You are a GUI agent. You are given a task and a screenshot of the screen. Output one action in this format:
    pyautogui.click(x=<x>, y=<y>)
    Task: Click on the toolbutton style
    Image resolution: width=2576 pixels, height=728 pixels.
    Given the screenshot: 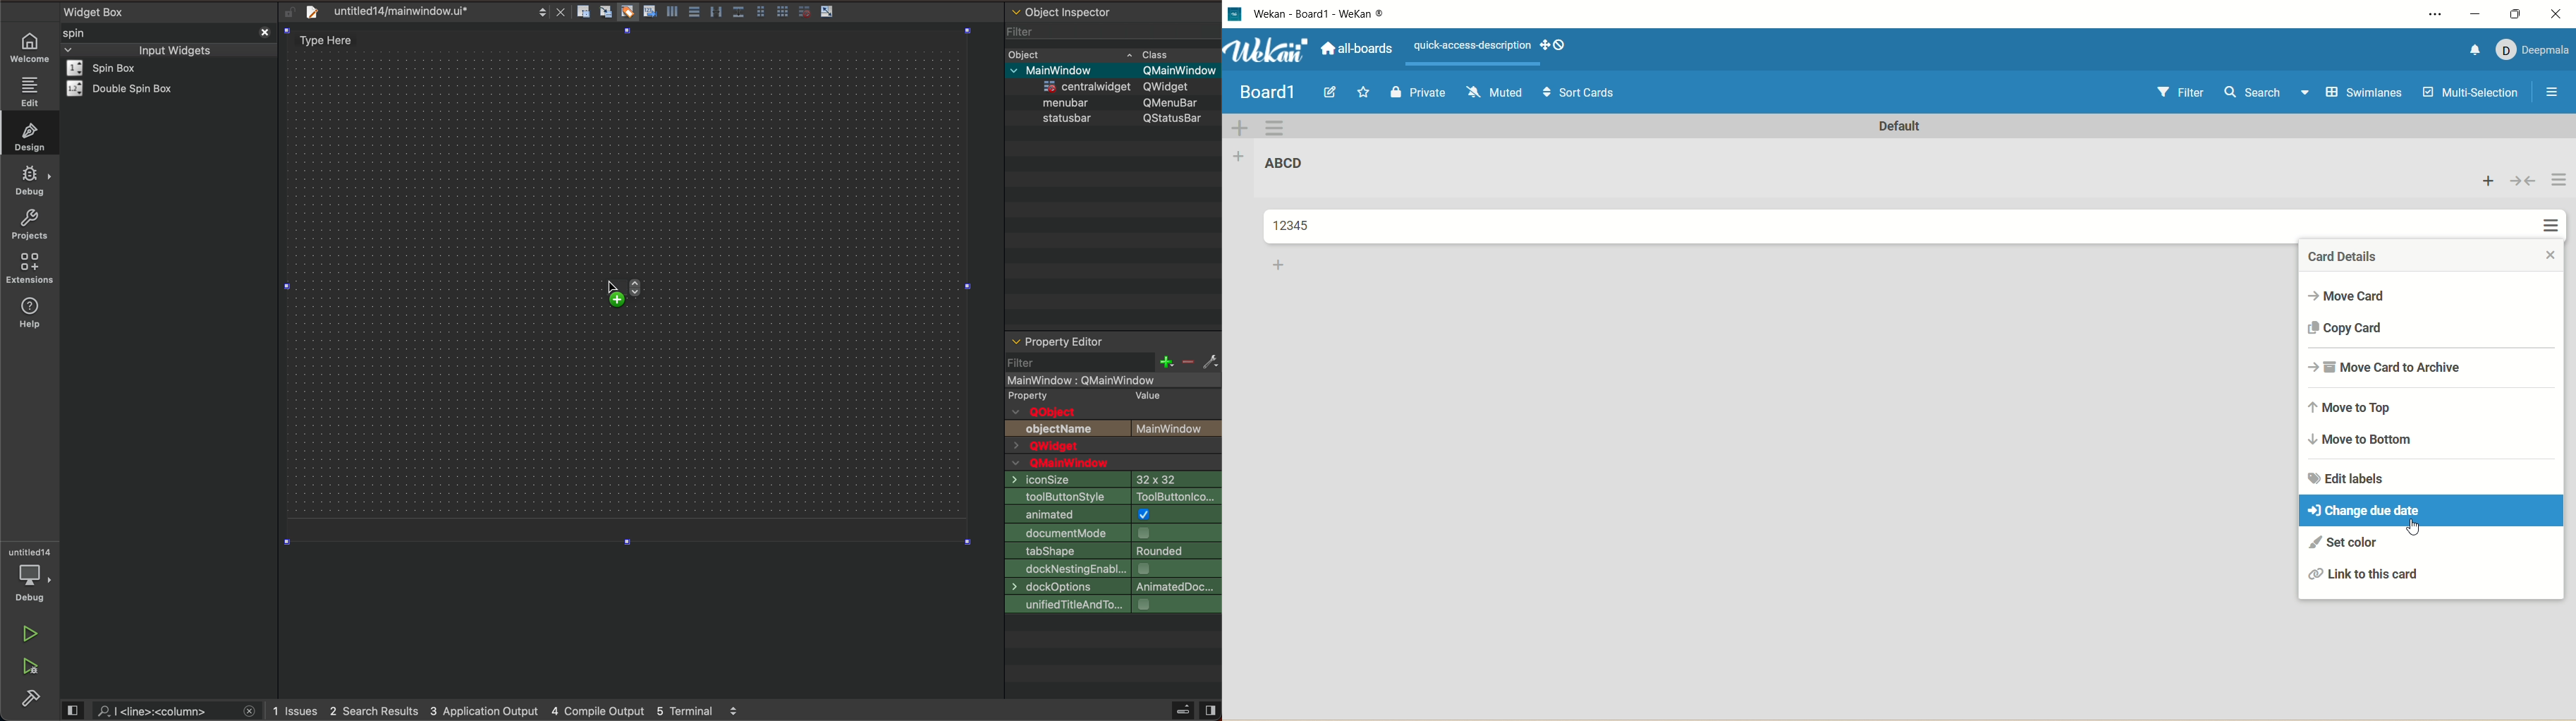 What is the action you would take?
    pyautogui.click(x=1113, y=496)
    